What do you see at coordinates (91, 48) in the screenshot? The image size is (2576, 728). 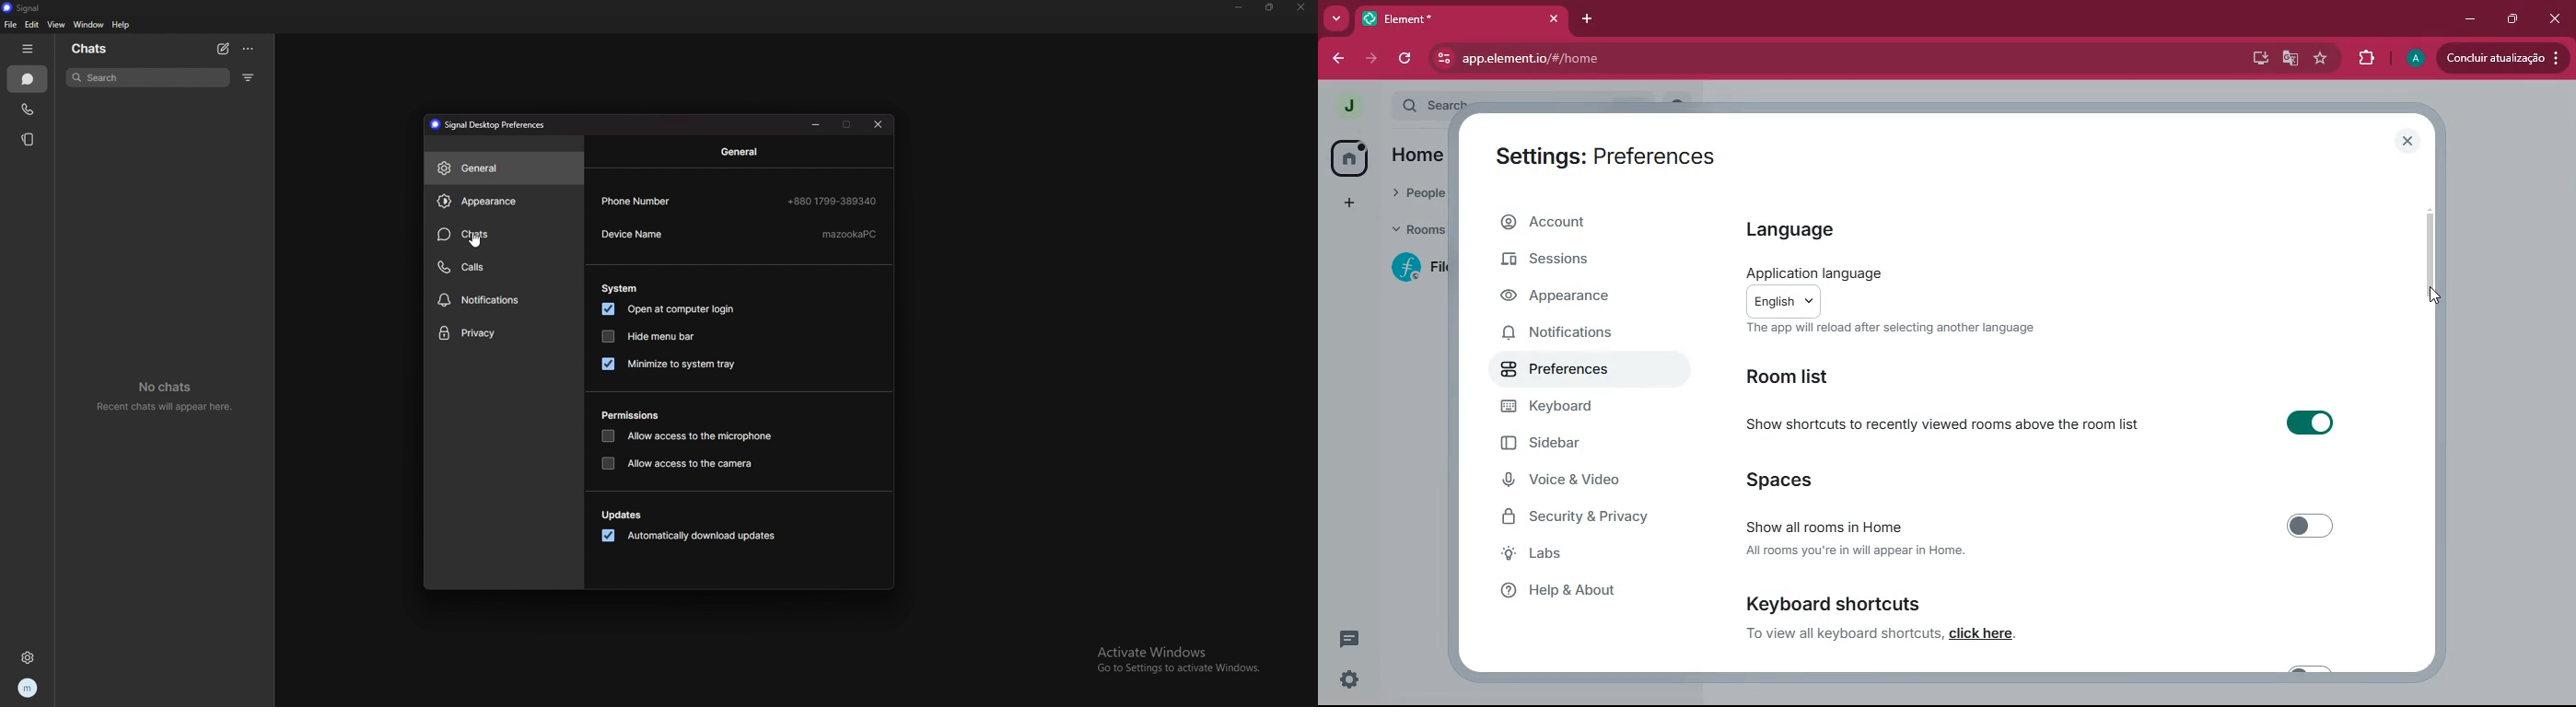 I see `chats` at bounding box center [91, 48].